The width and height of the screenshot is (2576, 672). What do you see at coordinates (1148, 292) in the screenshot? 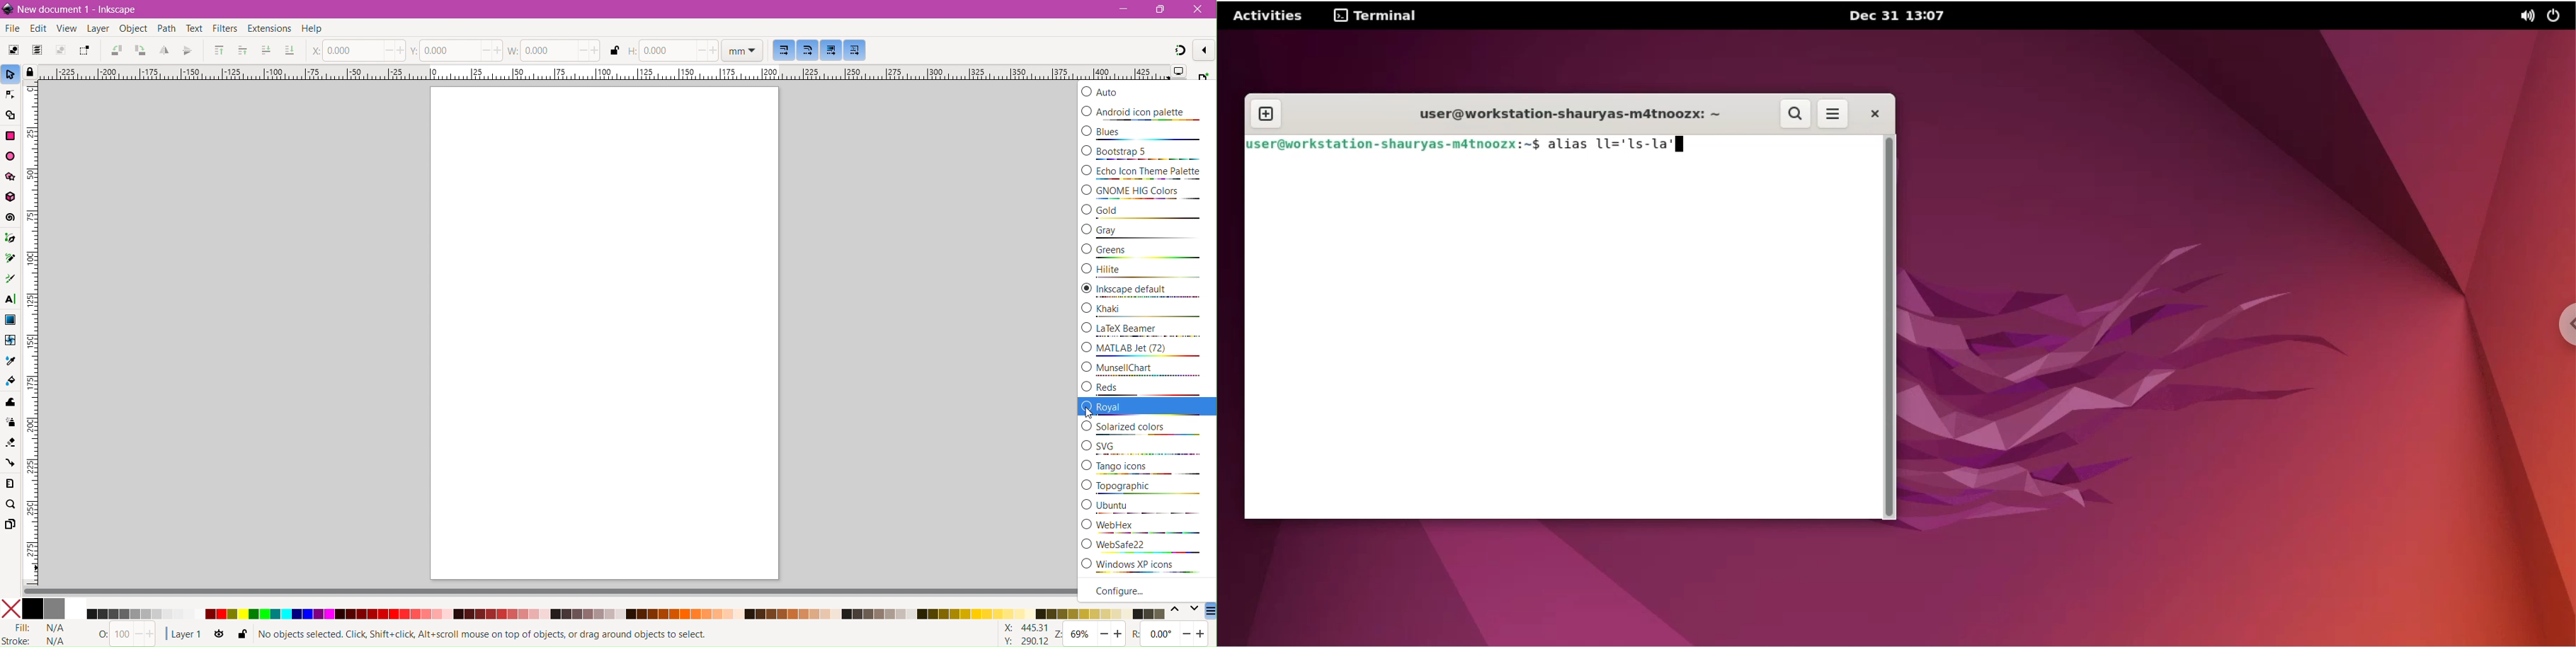
I see `Inkscape Default` at bounding box center [1148, 292].